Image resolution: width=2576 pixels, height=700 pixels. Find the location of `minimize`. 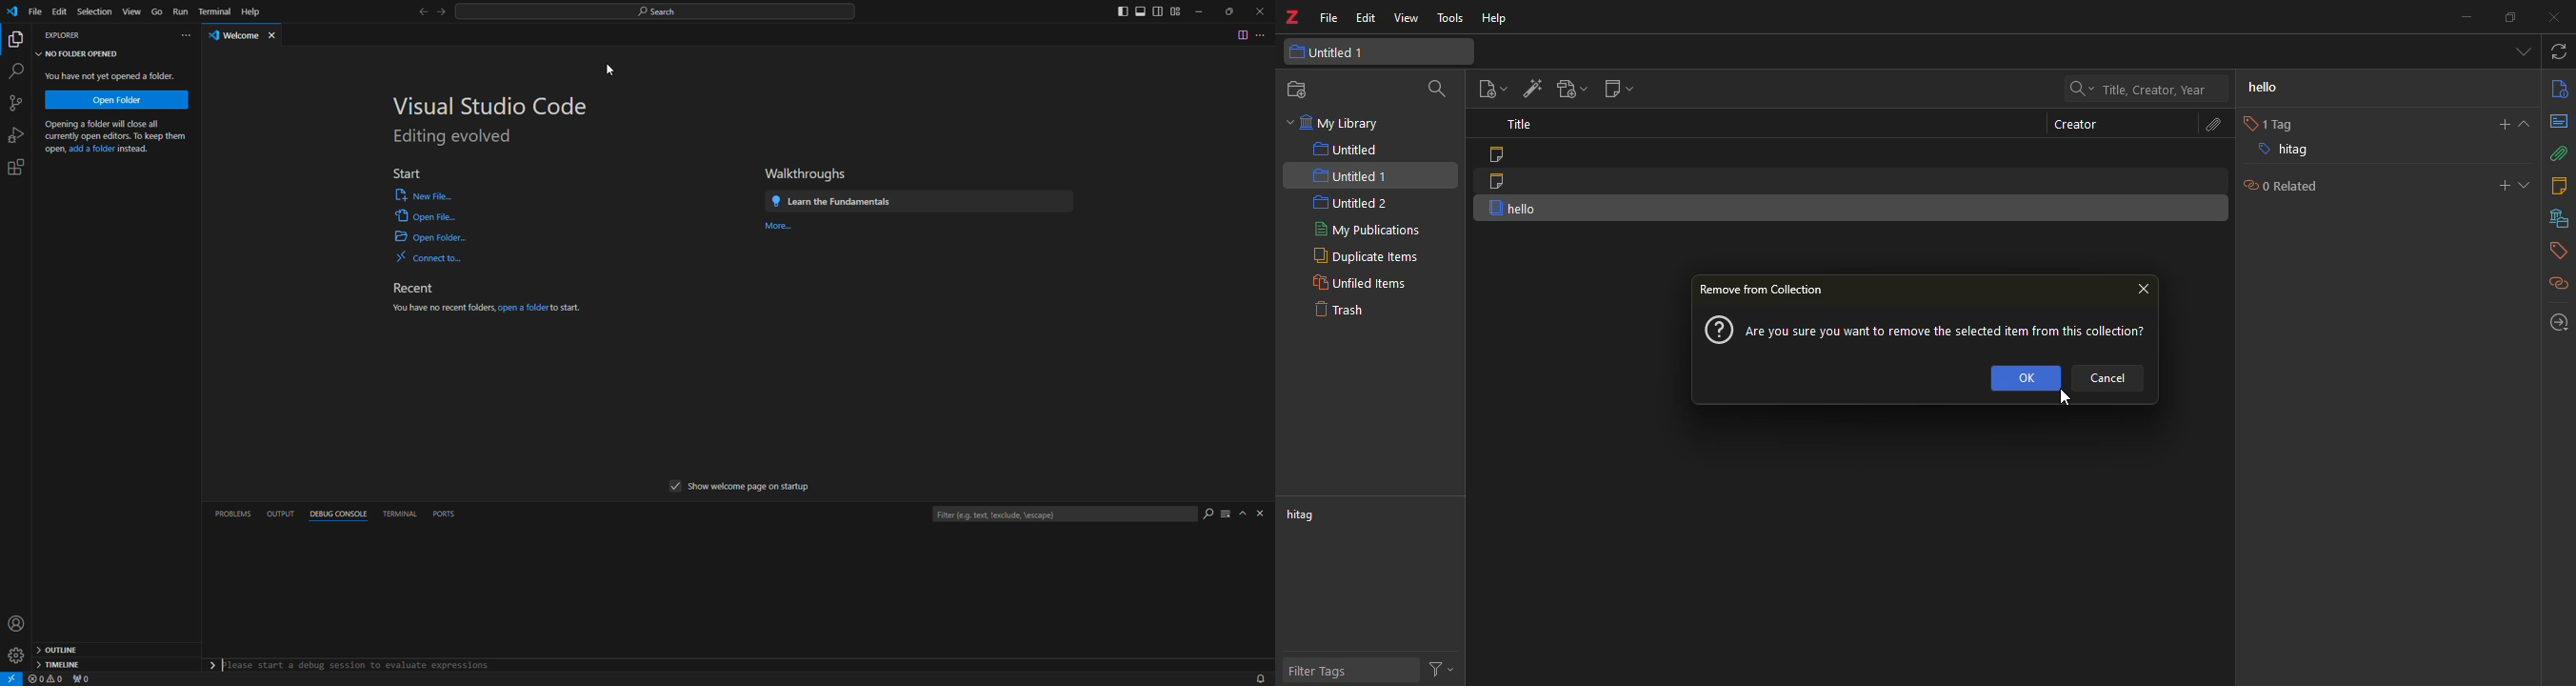

minimize is located at coordinates (1202, 13).